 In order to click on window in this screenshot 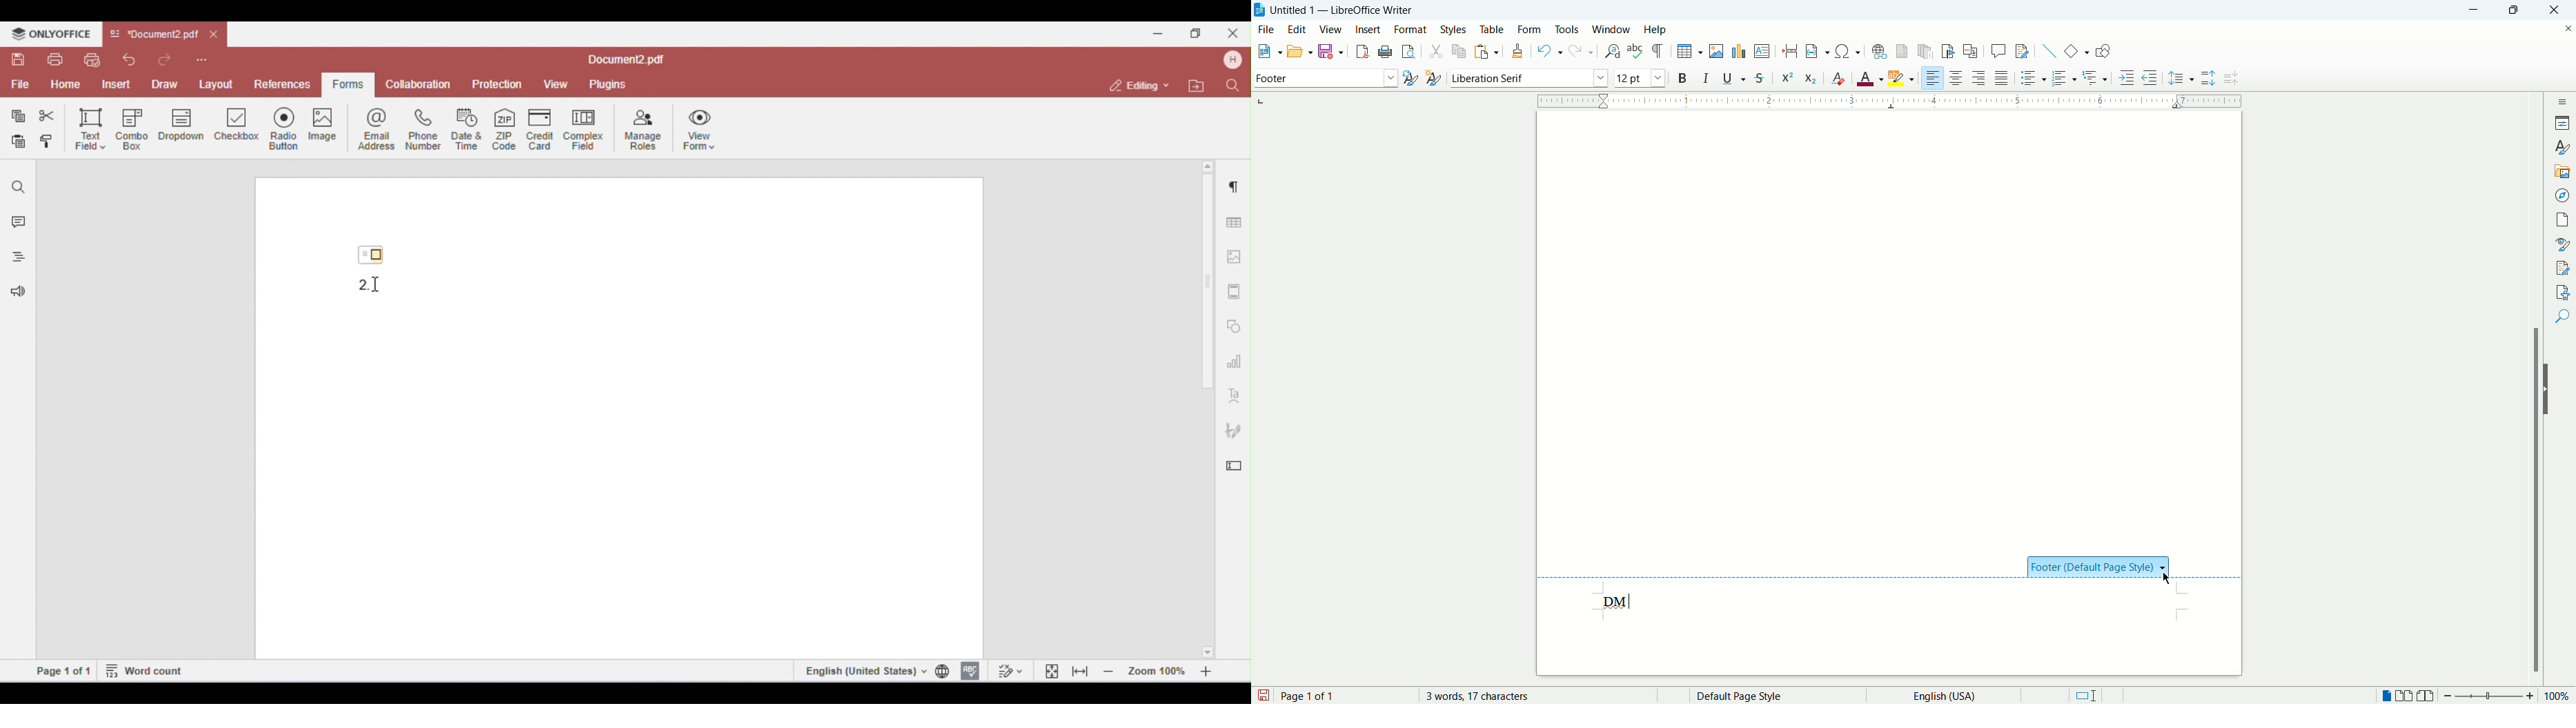, I will do `click(1612, 30)`.